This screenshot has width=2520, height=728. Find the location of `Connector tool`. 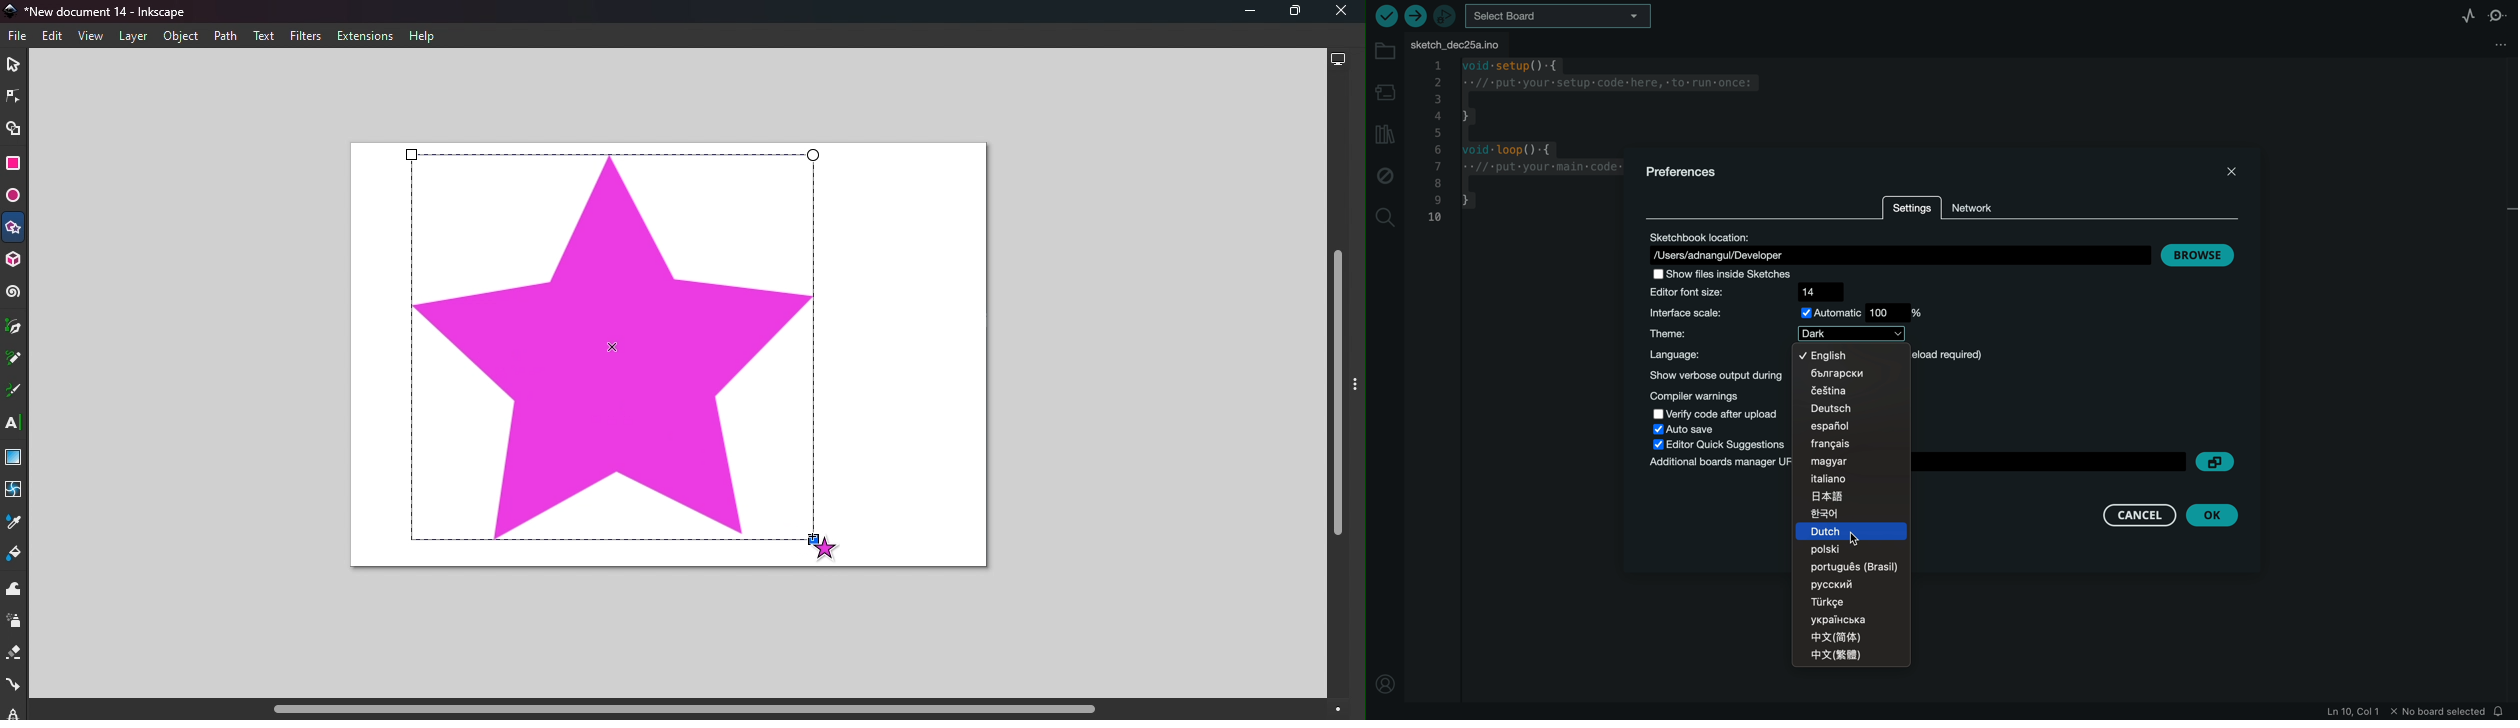

Connector tool is located at coordinates (13, 687).